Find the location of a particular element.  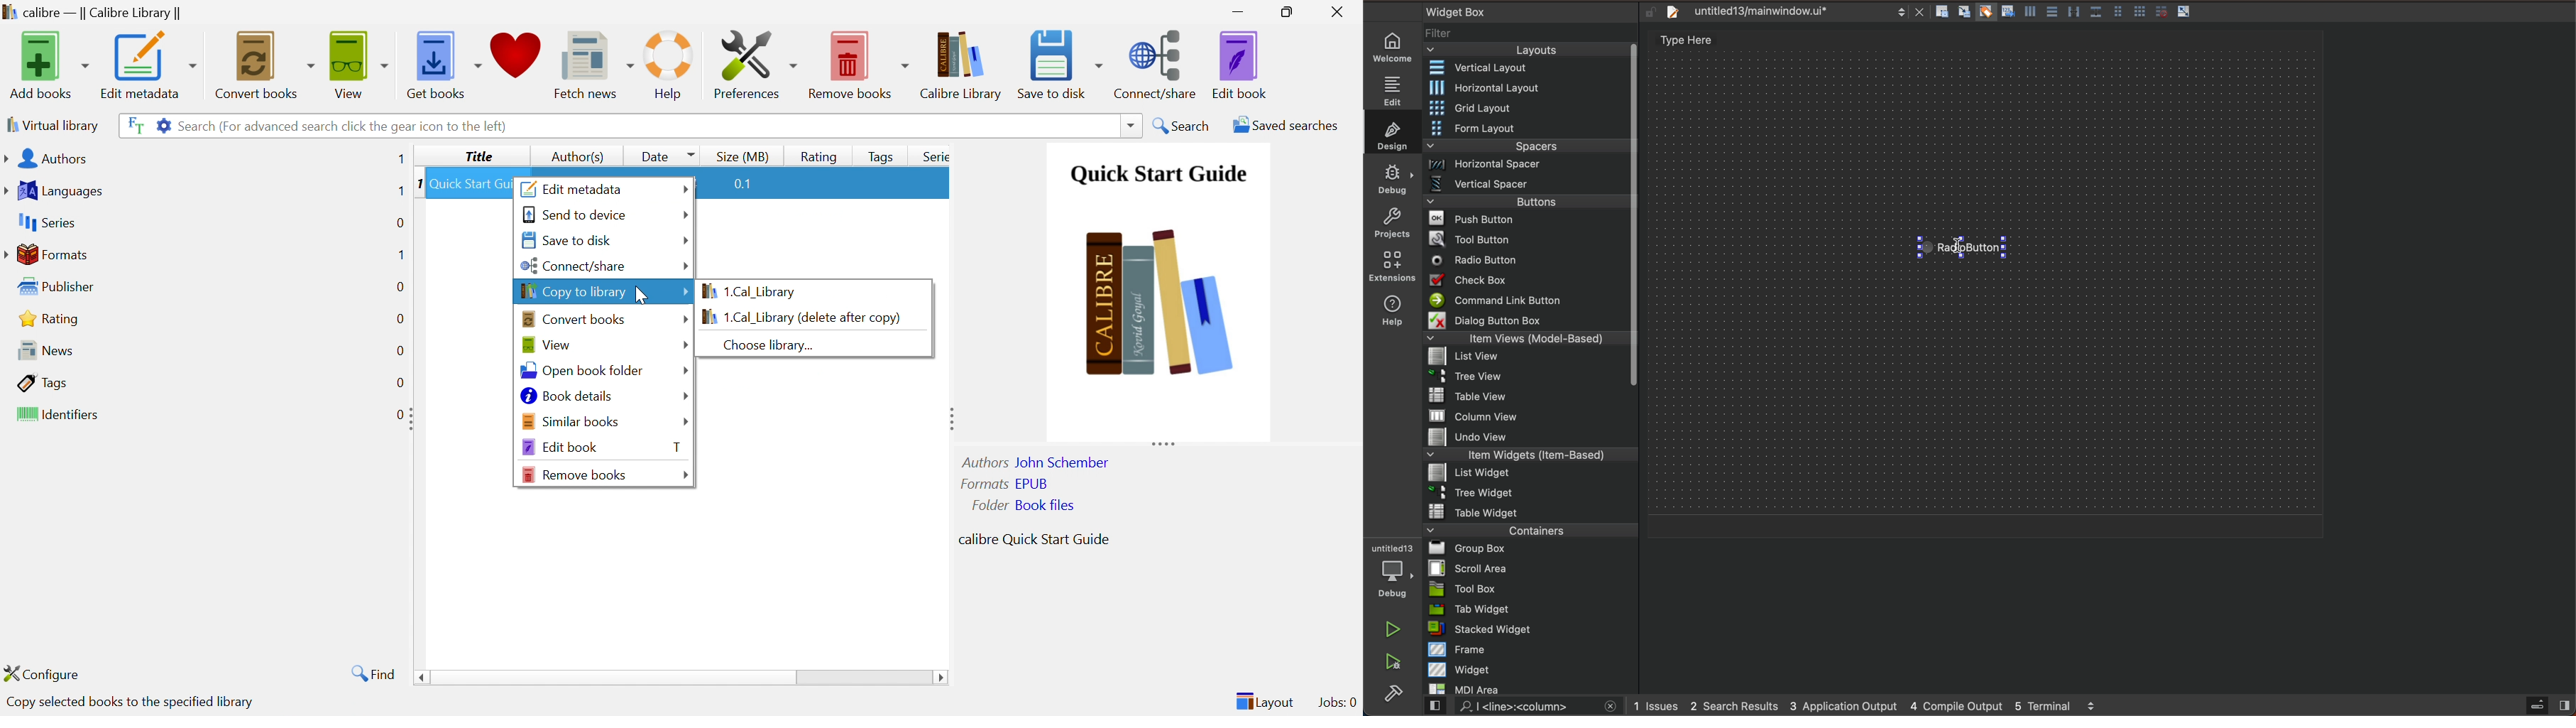

item views is located at coordinates (1525, 340).